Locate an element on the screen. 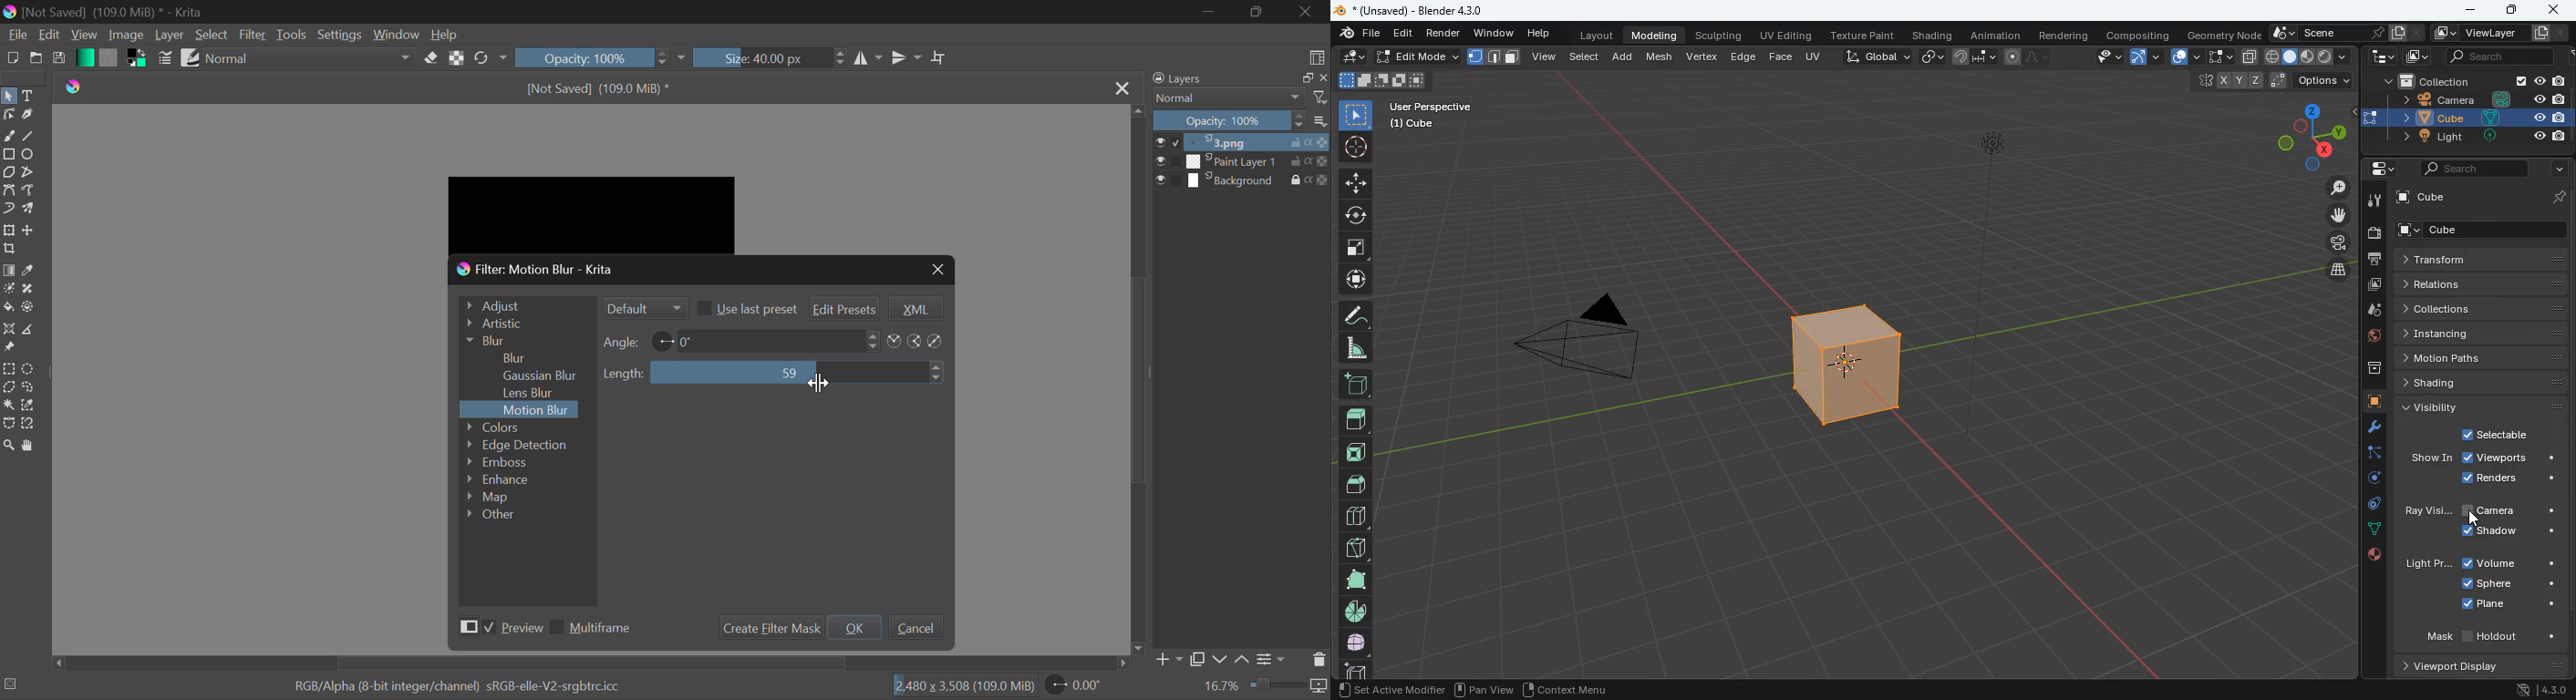 The width and height of the screenshot is (2576, 700). add is located at coordinates (1623, 58).